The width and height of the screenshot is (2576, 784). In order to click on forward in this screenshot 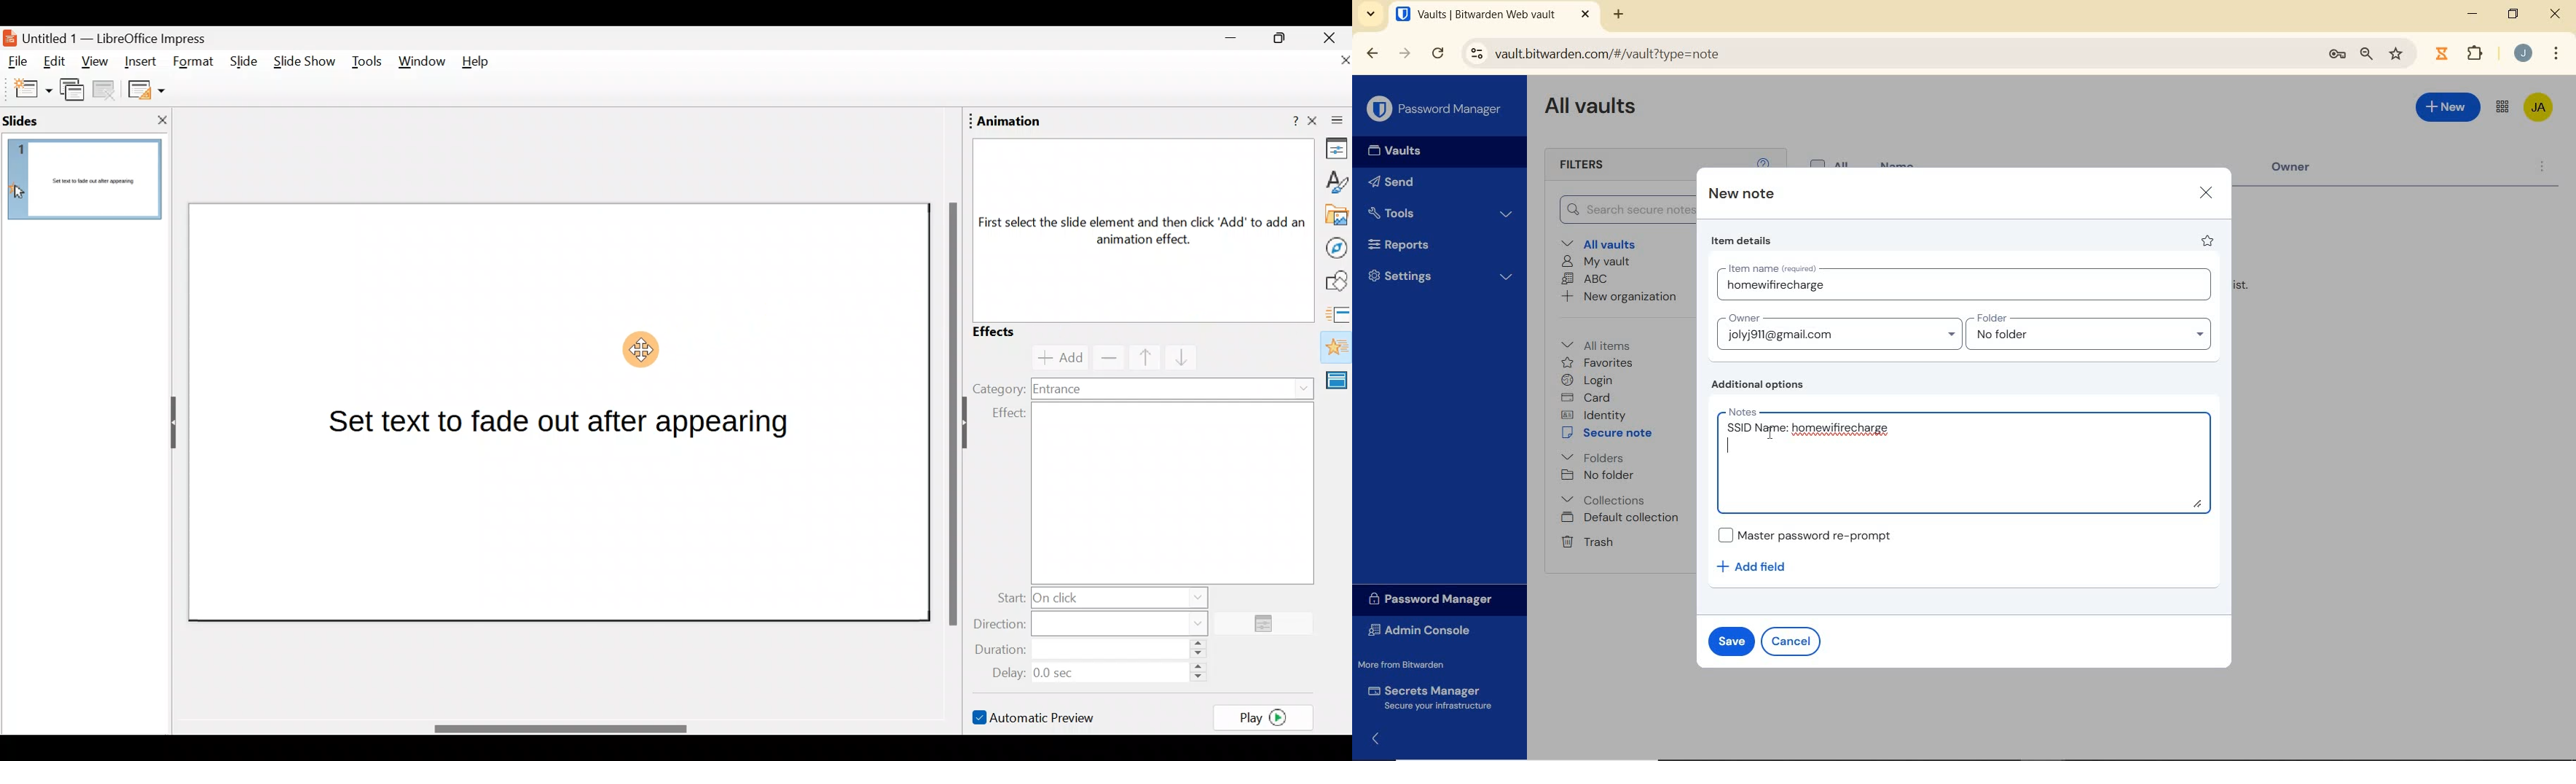, I will do `click(1405, 53)`.